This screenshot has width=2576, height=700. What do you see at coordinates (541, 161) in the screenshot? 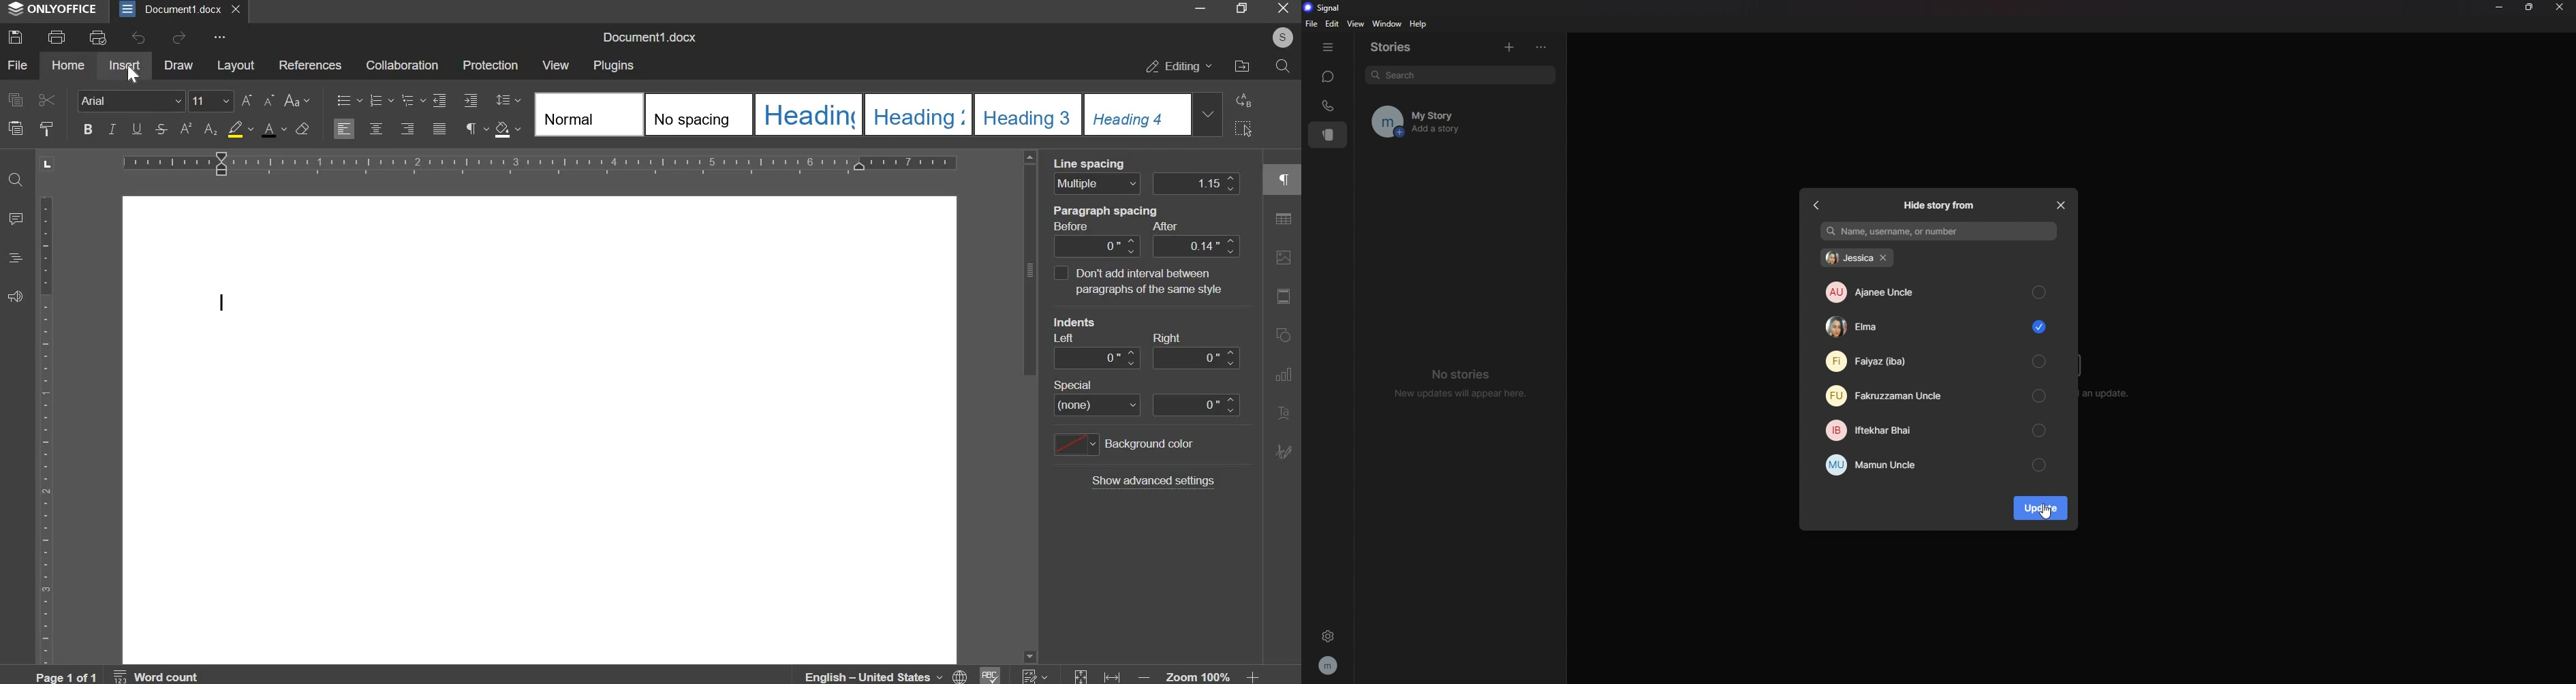
I see `horizontal scale` at bounding box center [541, 161].